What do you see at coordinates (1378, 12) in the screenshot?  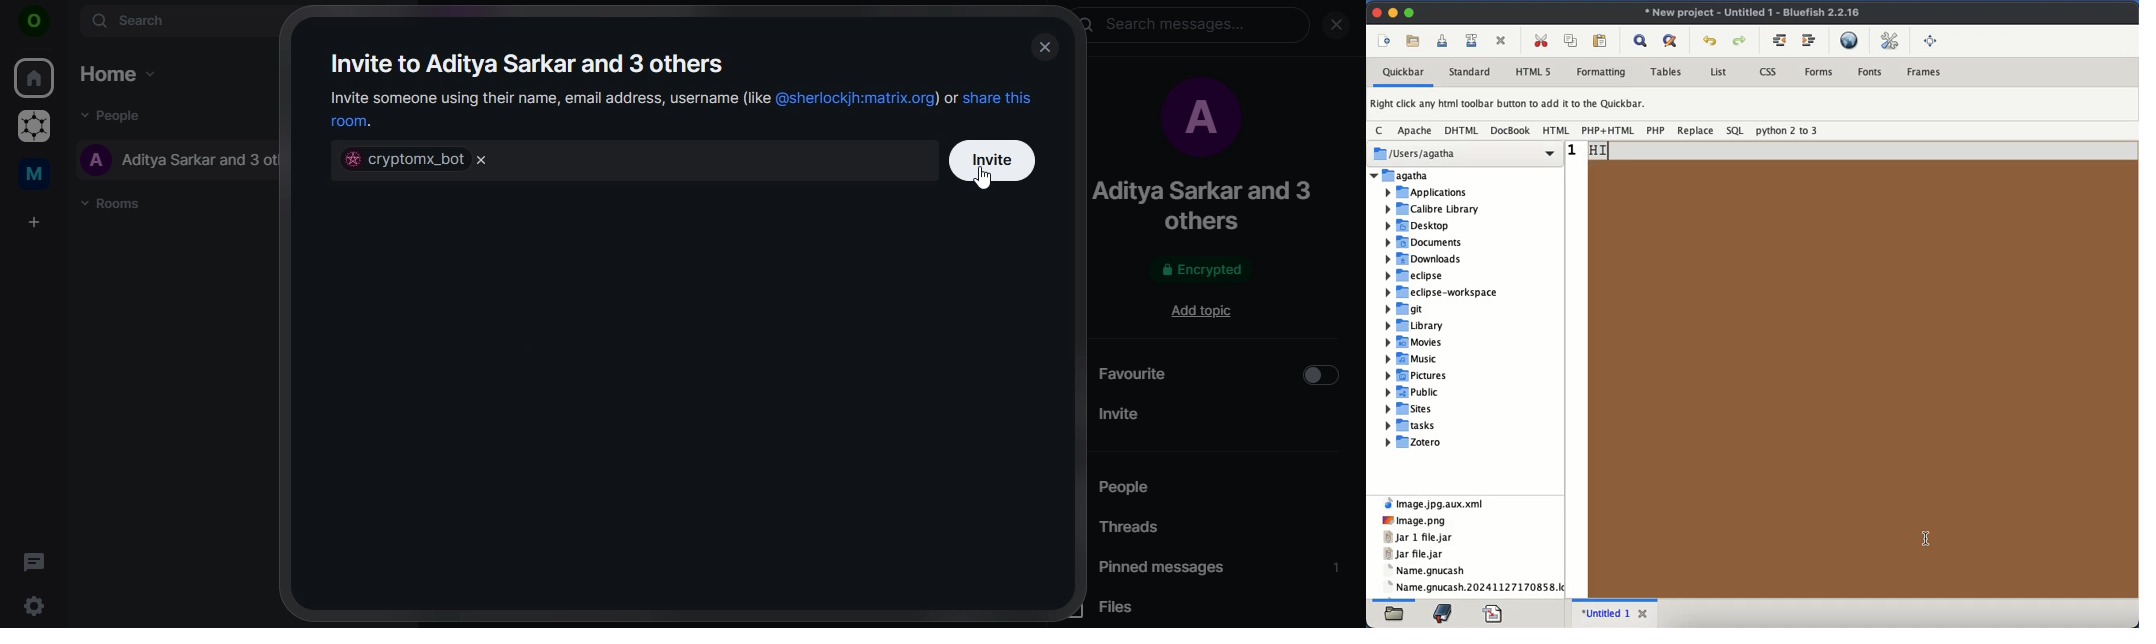 I see `close` at bounding box center [1378, 12].